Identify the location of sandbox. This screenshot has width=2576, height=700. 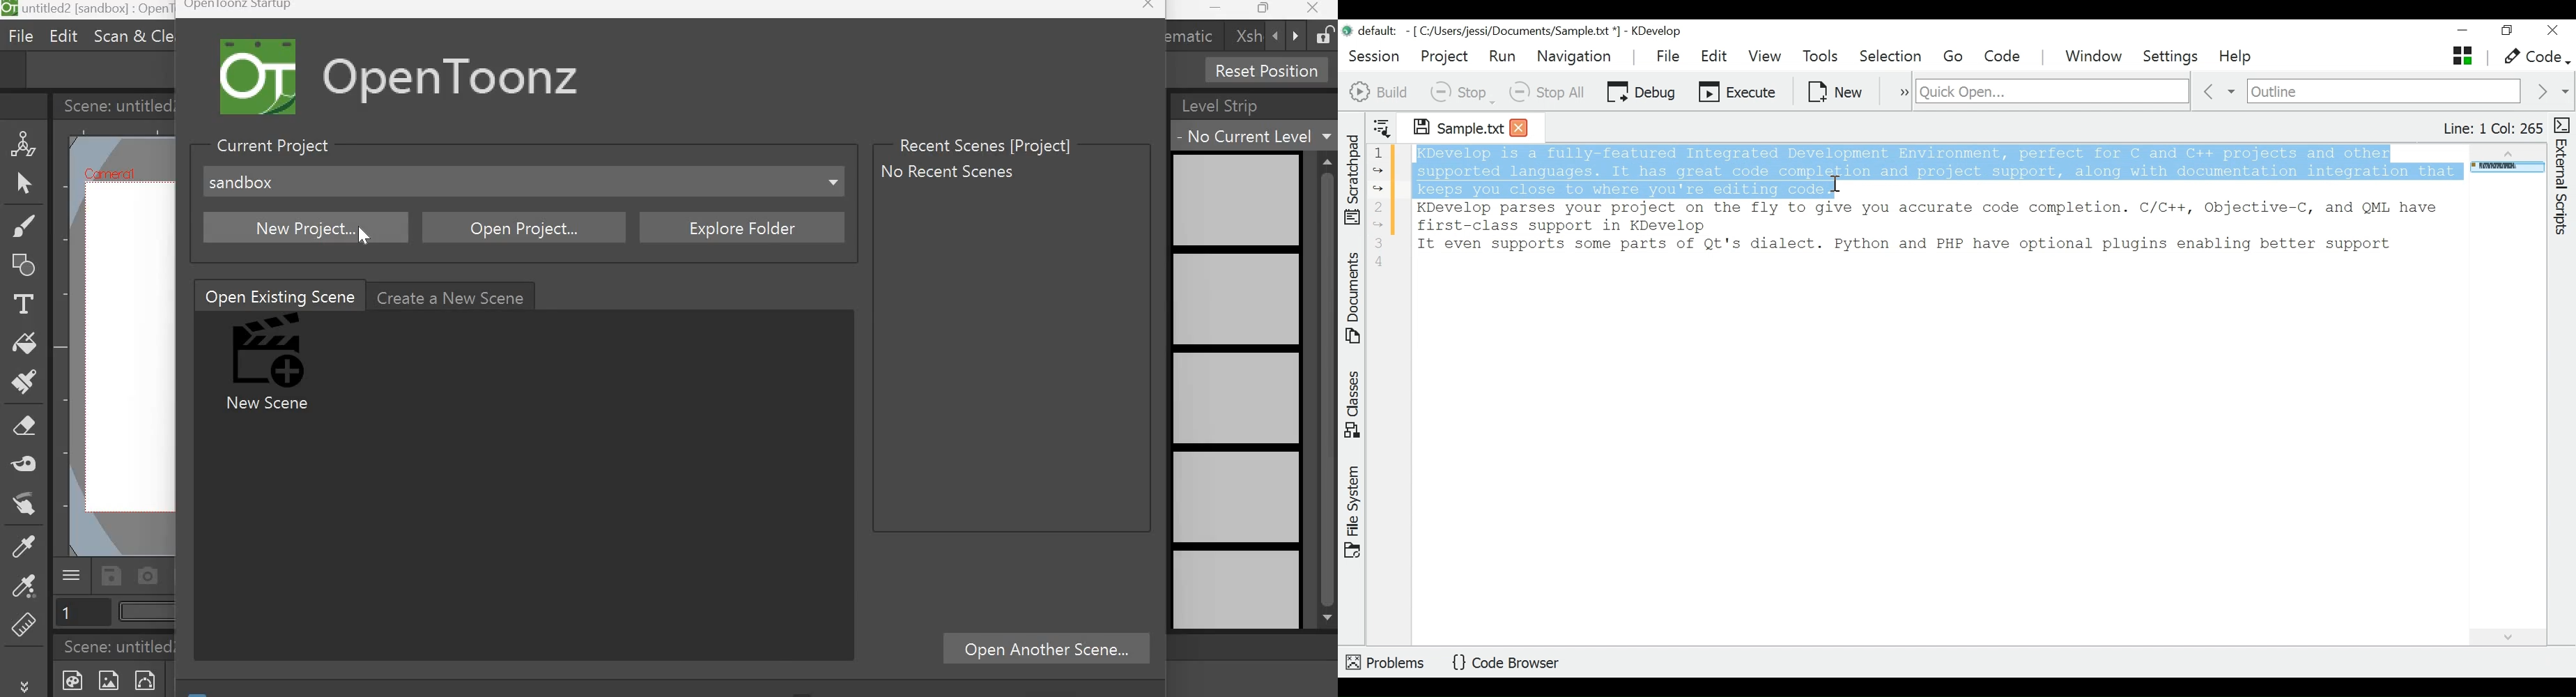
(241, 182).